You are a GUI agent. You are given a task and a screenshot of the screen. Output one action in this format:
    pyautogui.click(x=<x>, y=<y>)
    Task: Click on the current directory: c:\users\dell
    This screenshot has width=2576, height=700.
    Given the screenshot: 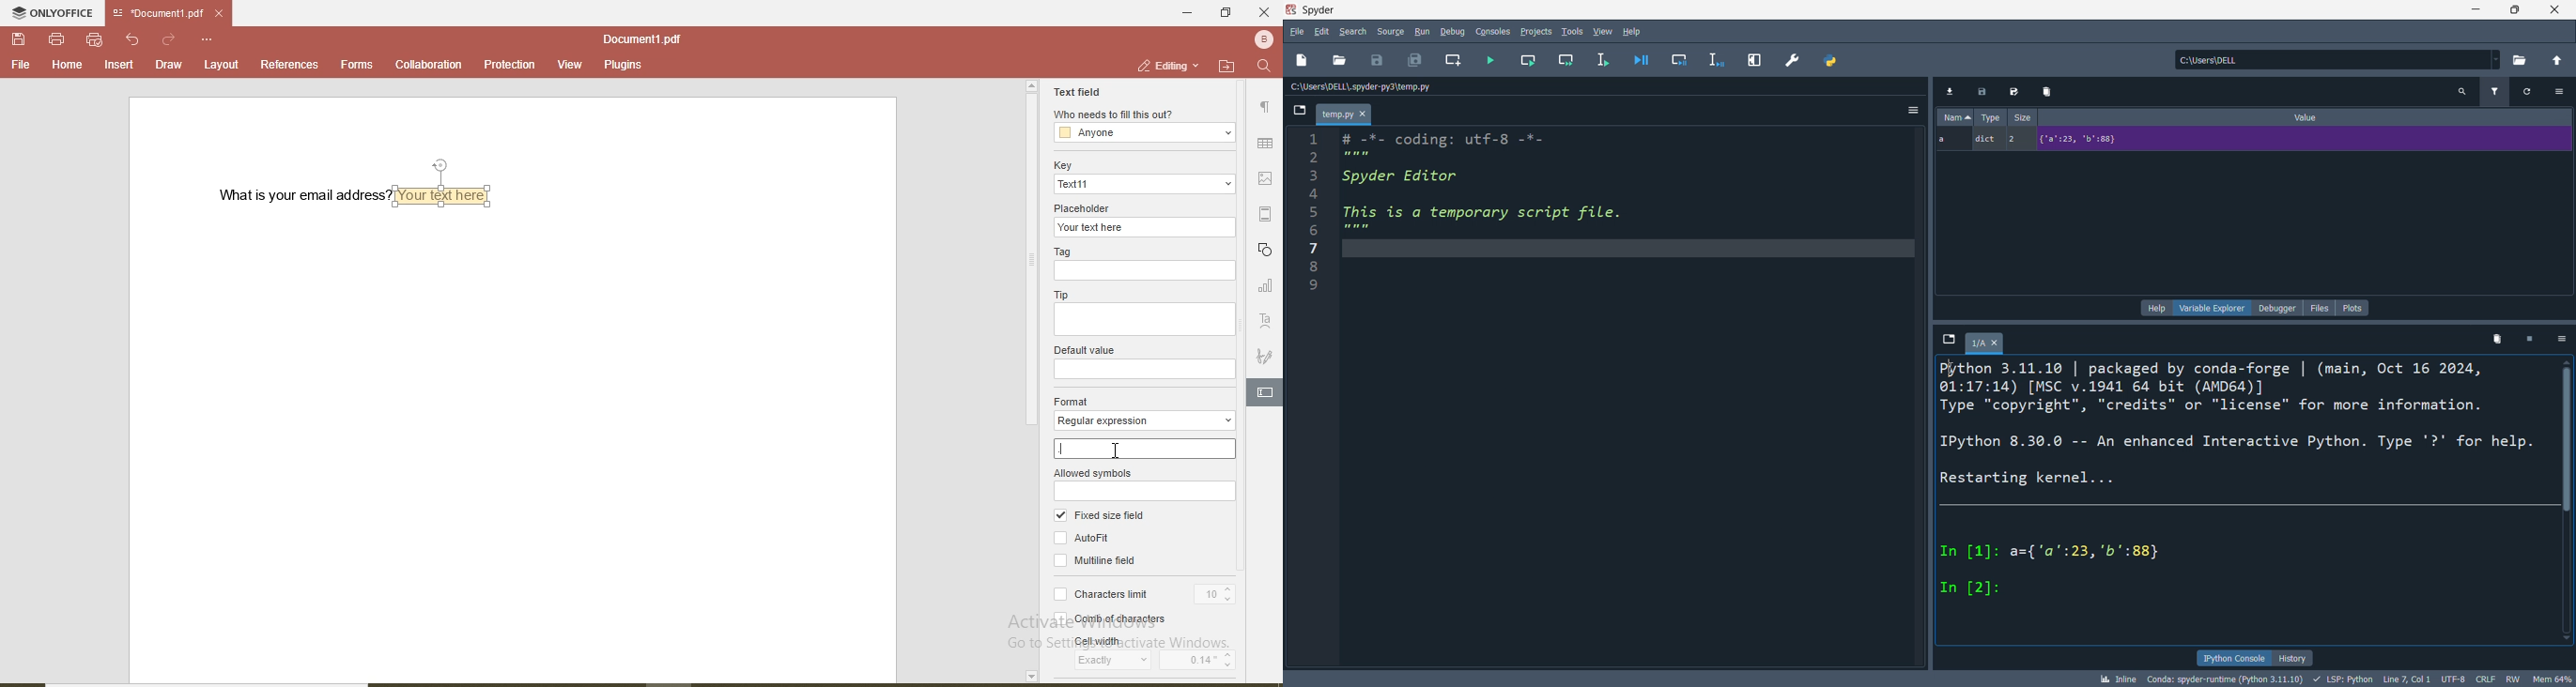 What is the action you would take?
    pyautogui.click(x=2341, y=61)
    